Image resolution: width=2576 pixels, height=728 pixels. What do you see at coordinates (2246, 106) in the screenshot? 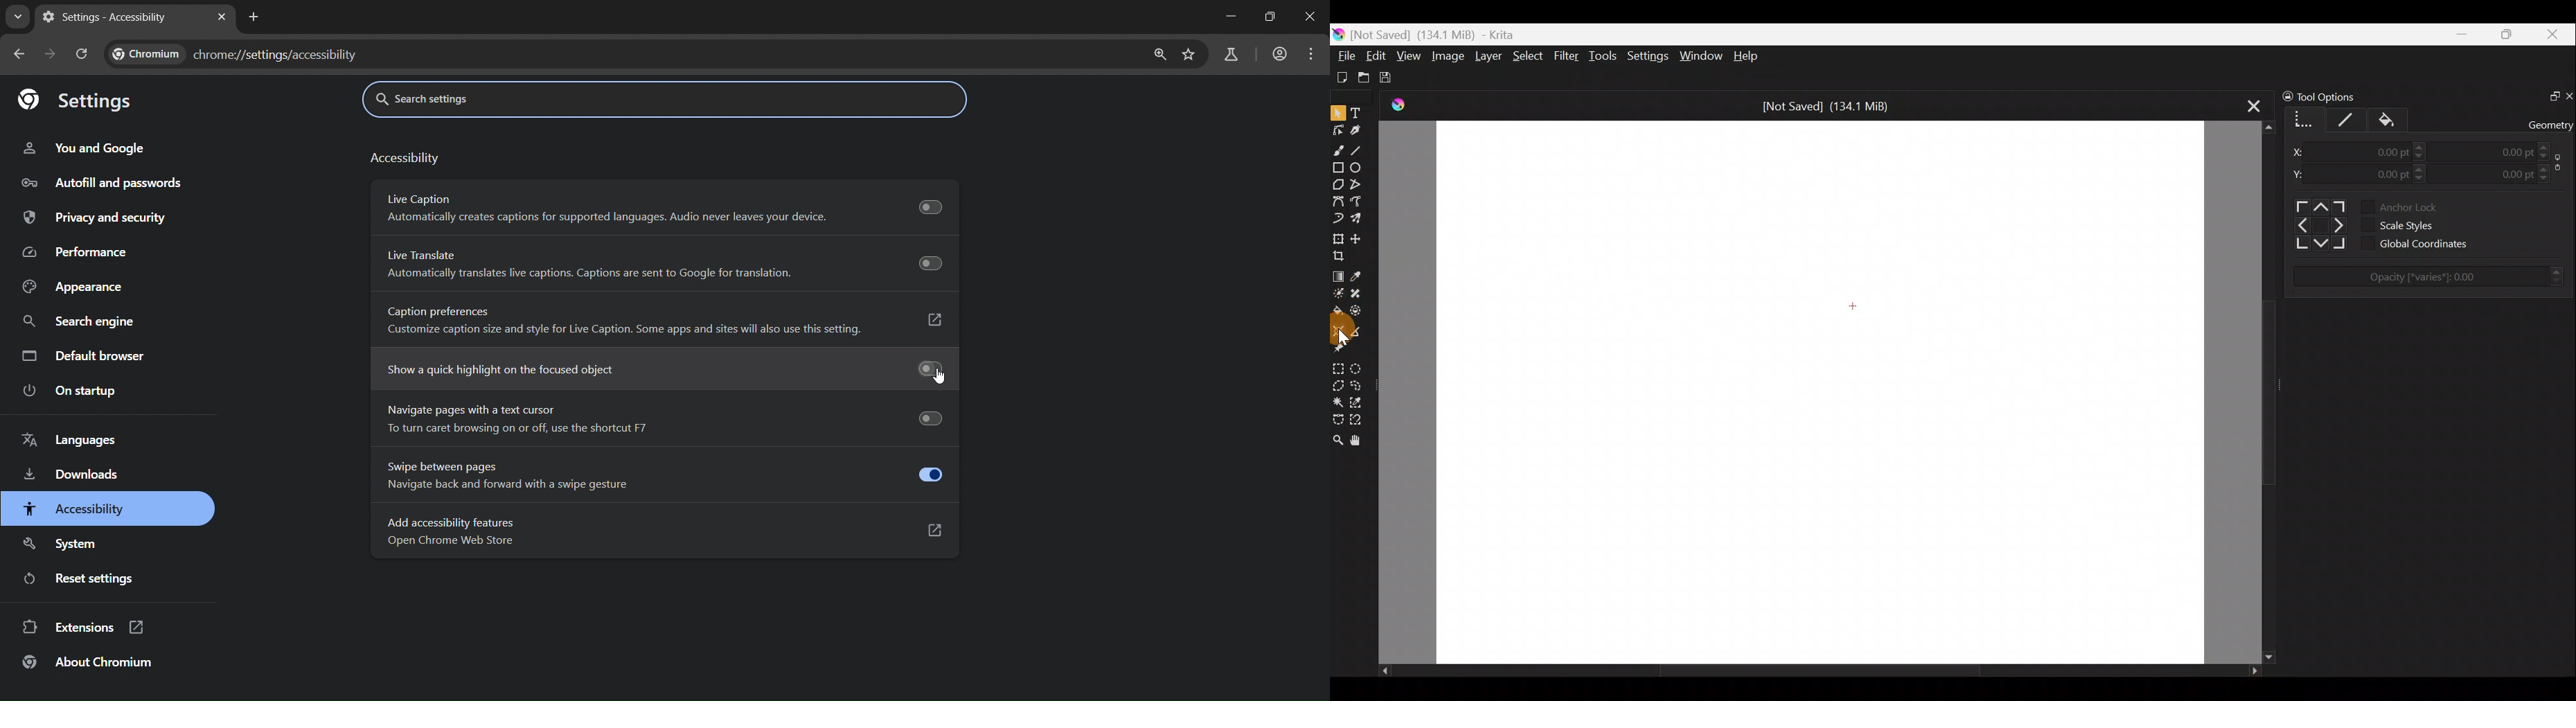
I see `Close tab` at bounding box center [2246, 106].